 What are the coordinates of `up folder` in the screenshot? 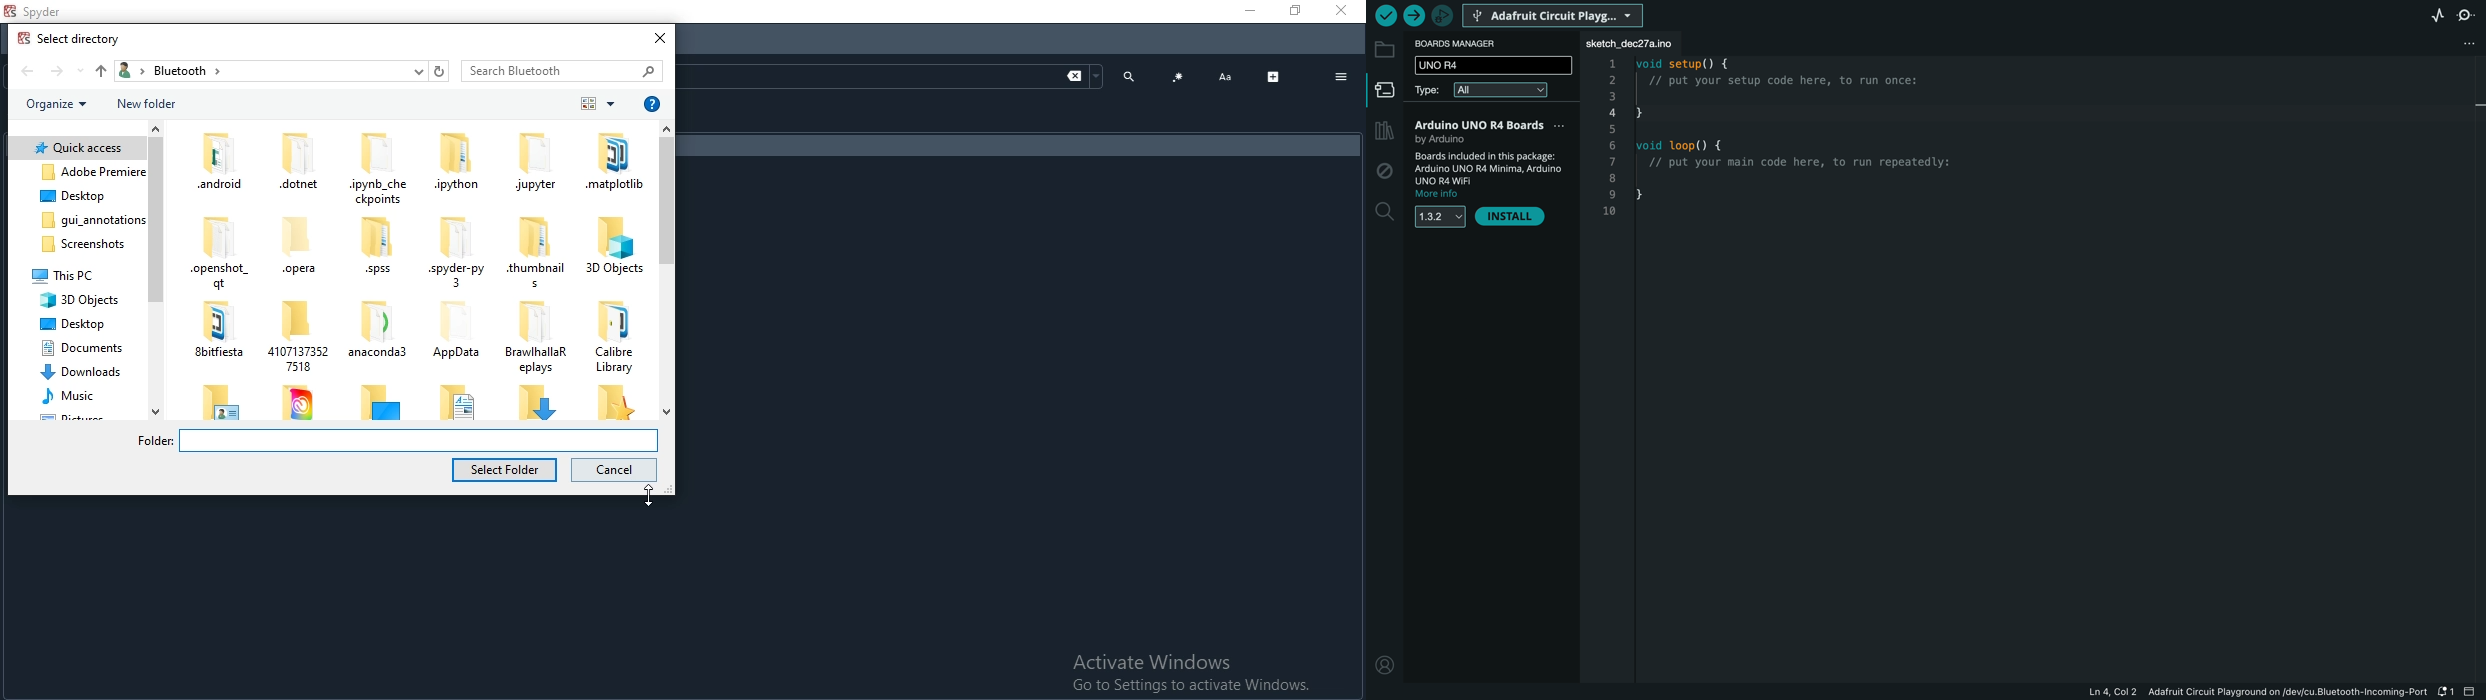 It's located at (99, 70).